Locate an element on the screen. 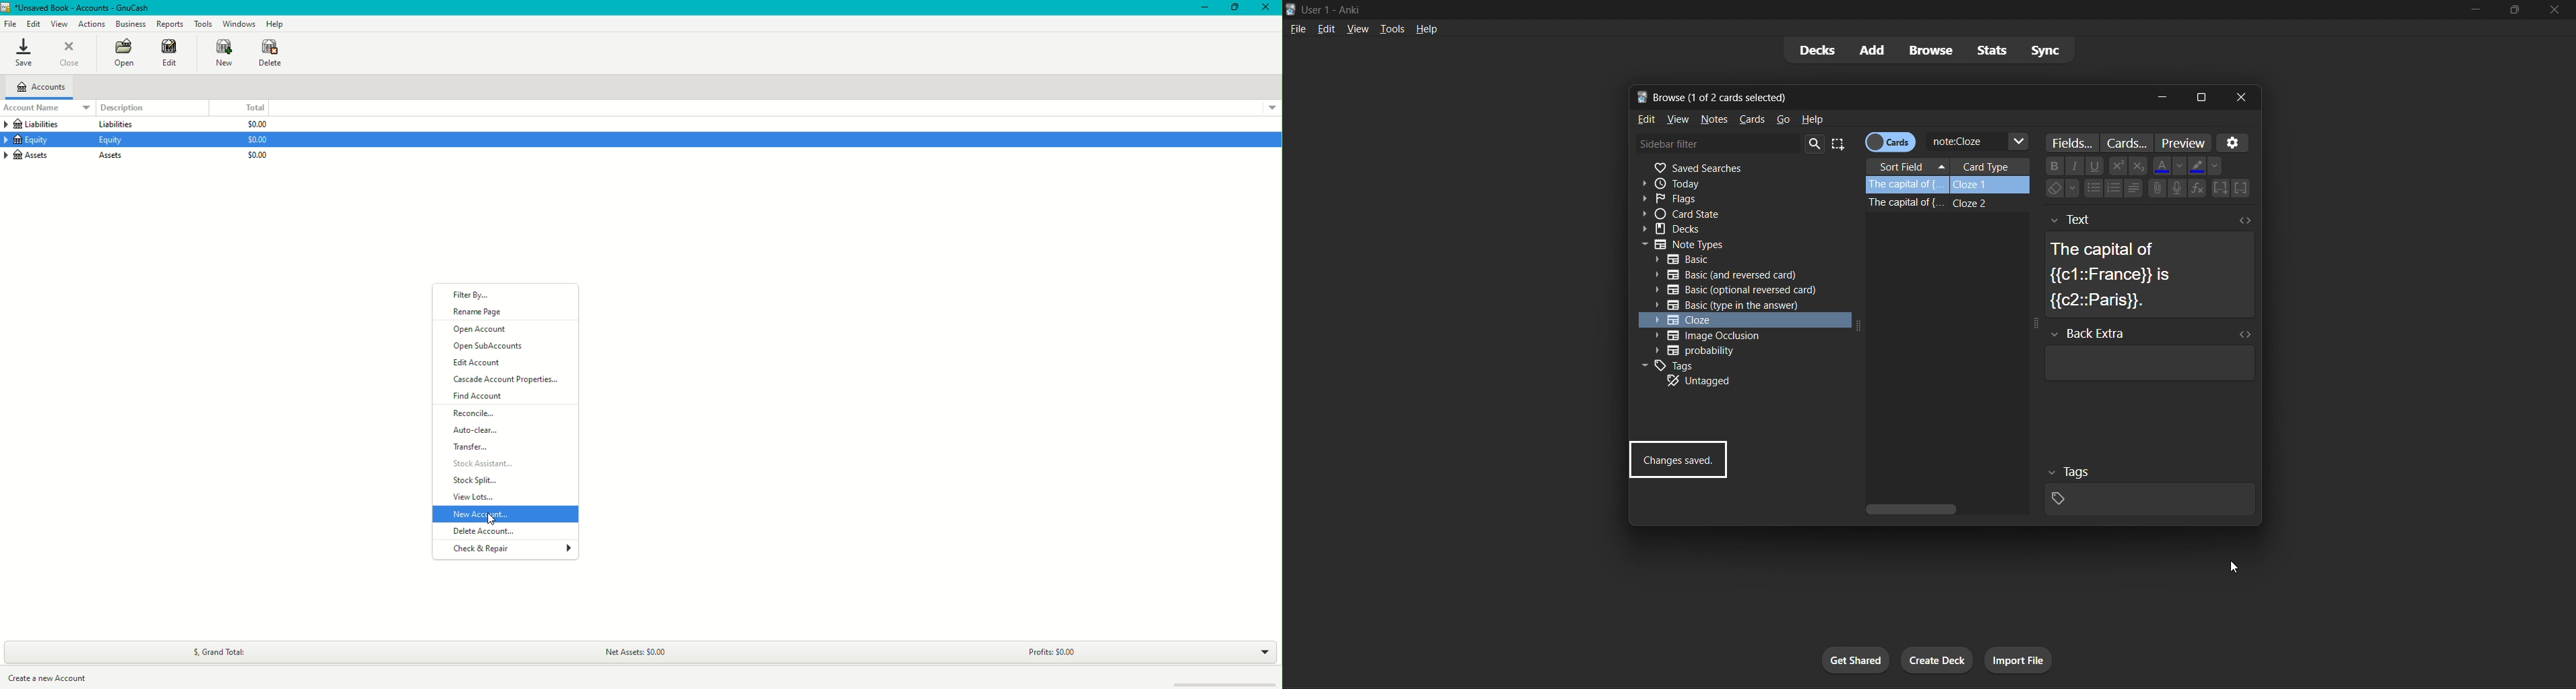  create deck is located at coordinates (1938, 661).